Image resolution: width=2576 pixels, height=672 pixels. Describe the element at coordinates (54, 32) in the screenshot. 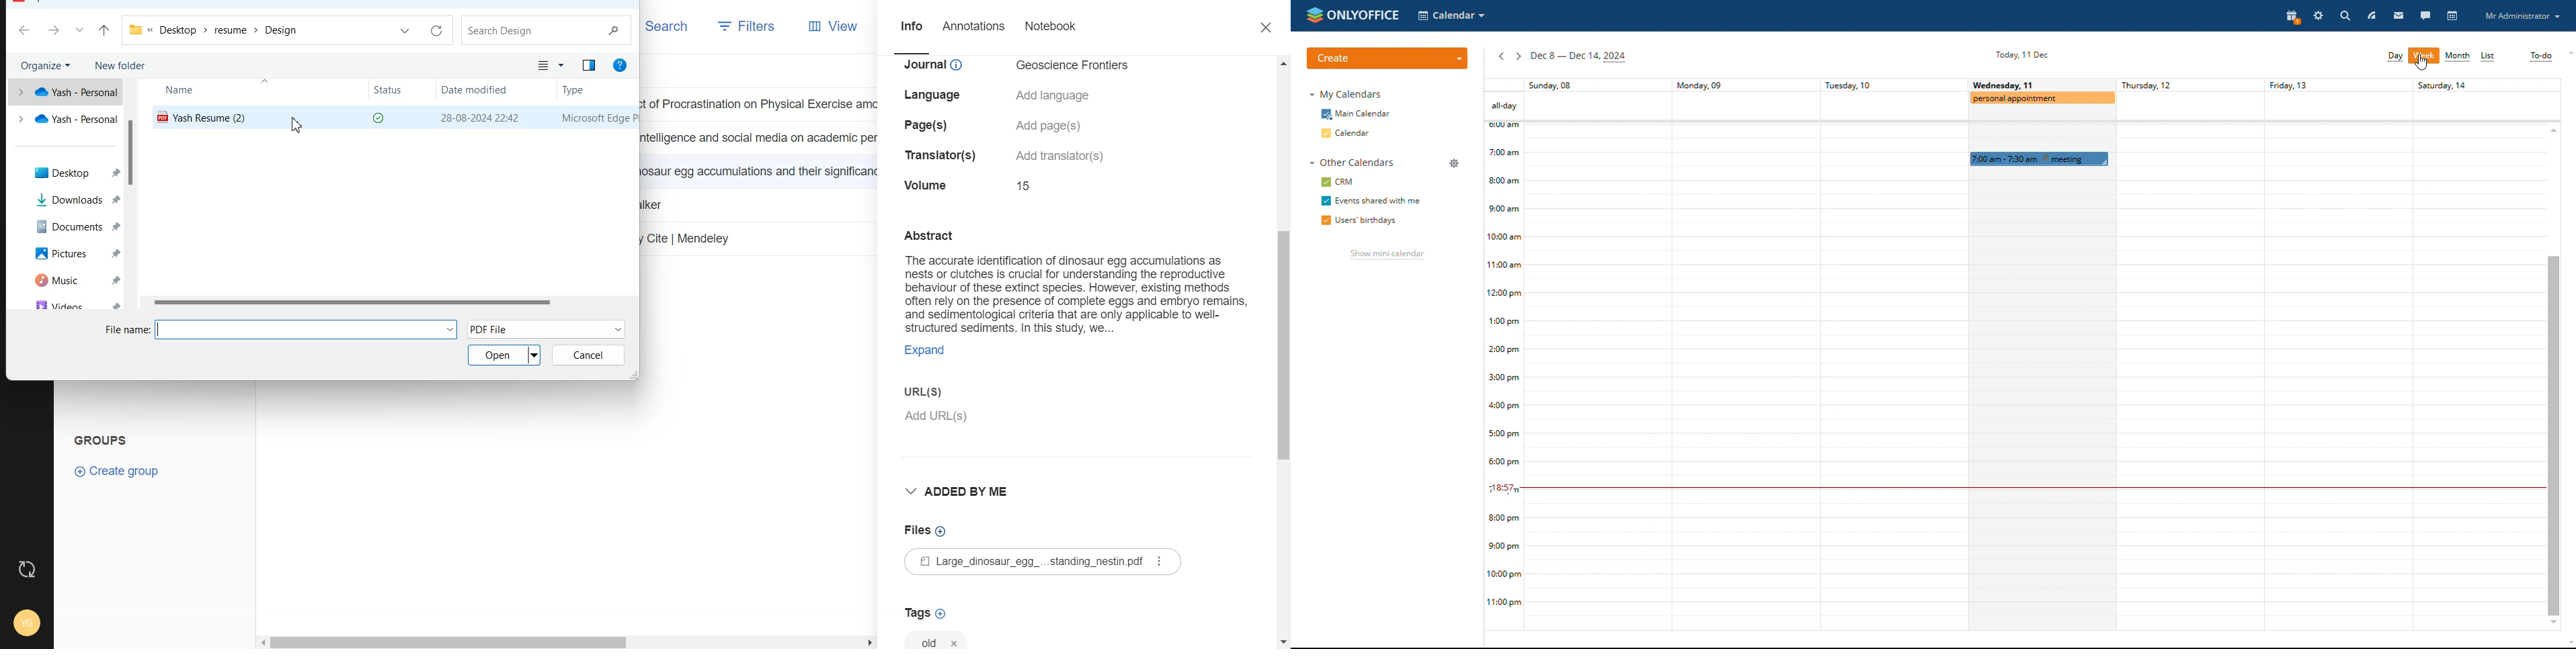

I see `Go forward` at that location.